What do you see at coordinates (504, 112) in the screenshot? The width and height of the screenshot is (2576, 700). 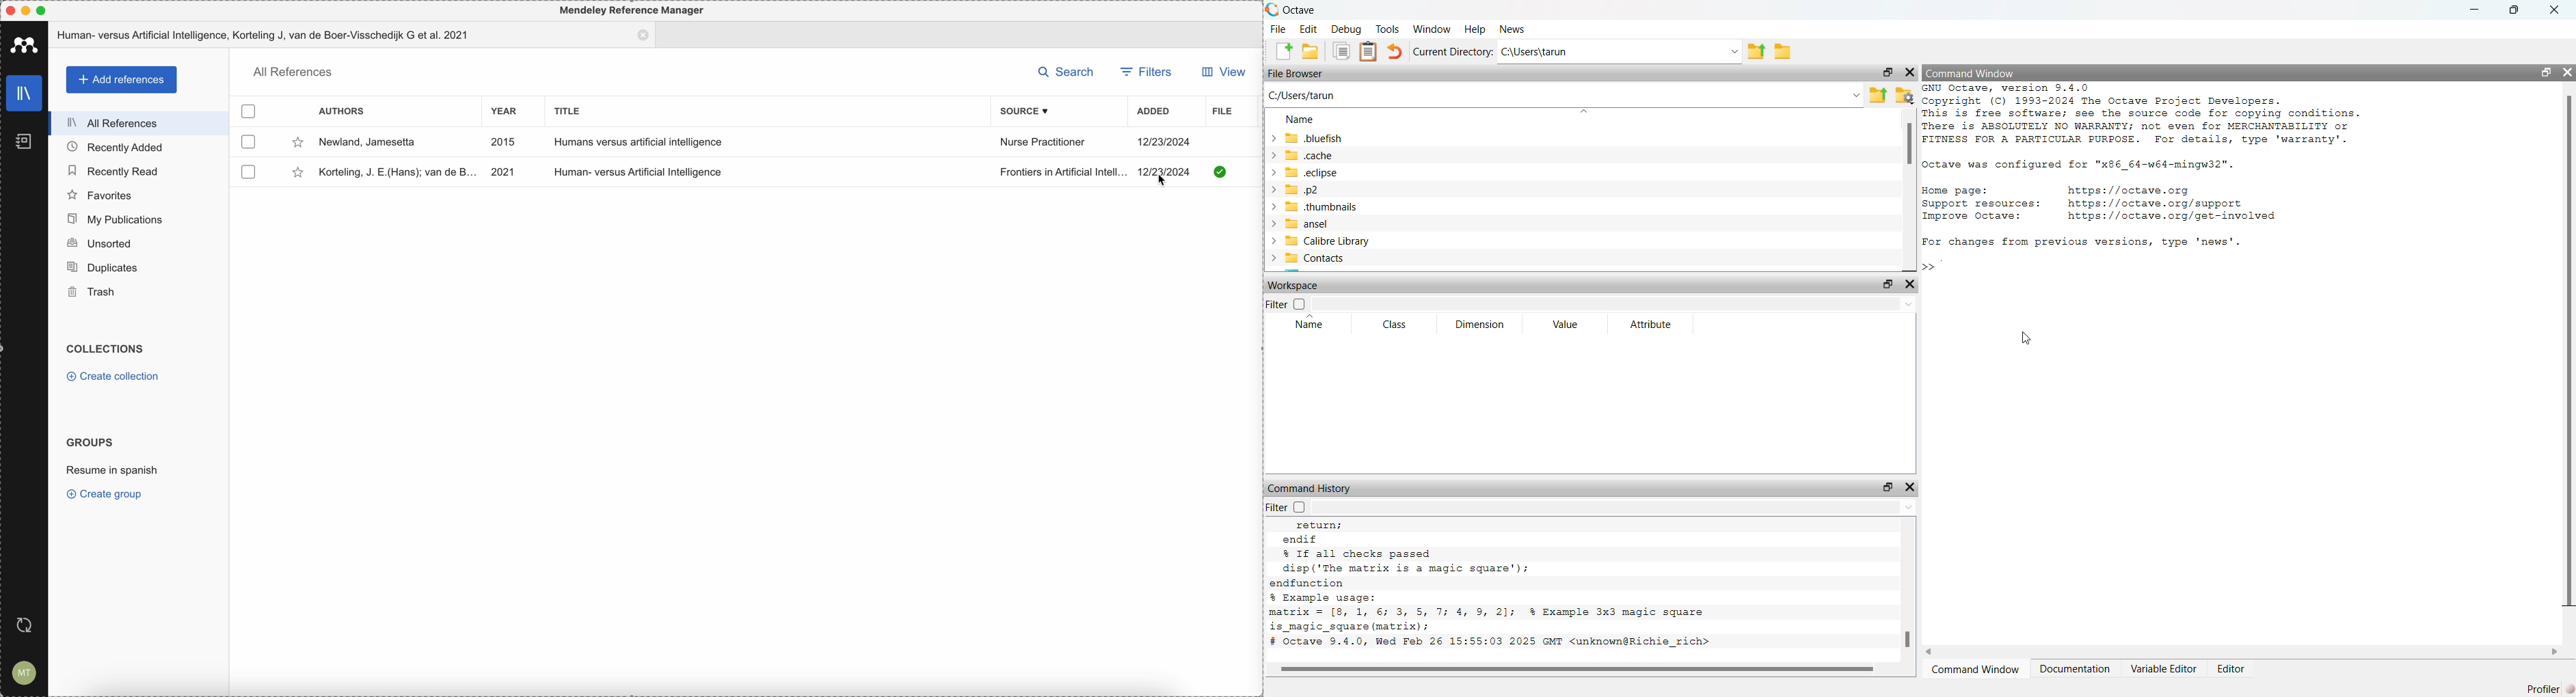 I see `year` at bounding box center [504, 112].